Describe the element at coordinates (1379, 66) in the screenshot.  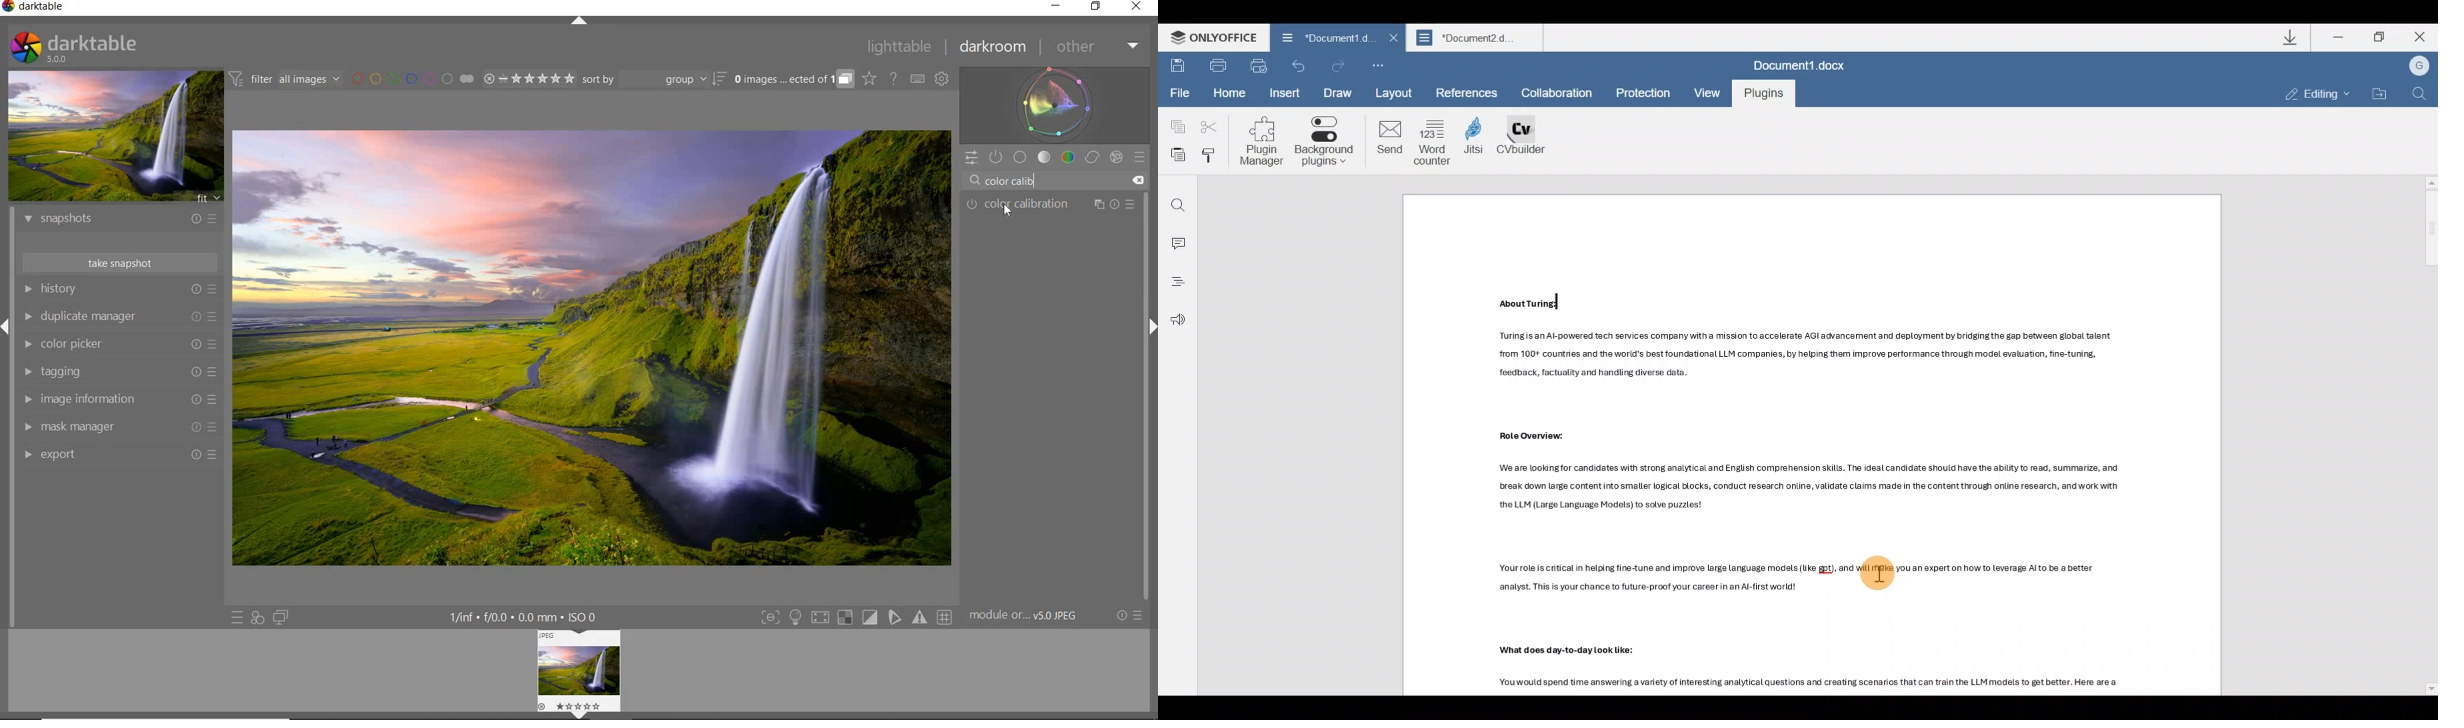
I see `Customize quick access toolbar` at that location.